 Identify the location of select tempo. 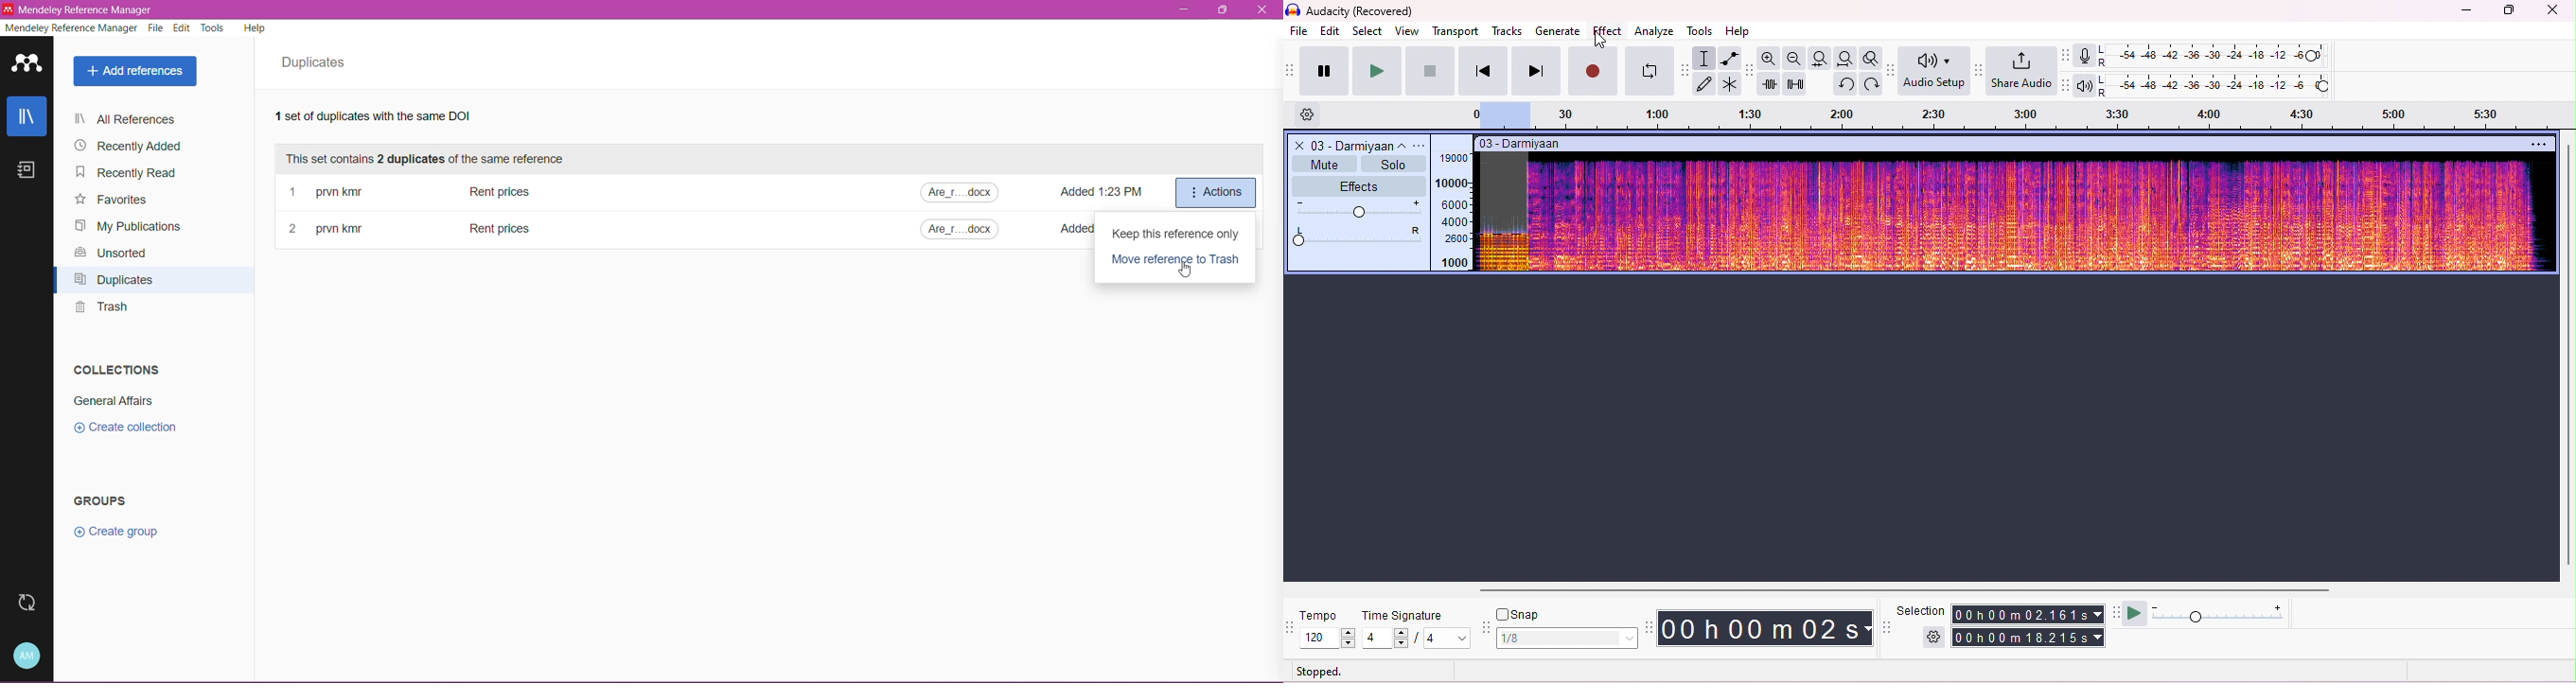
(1328, 638).